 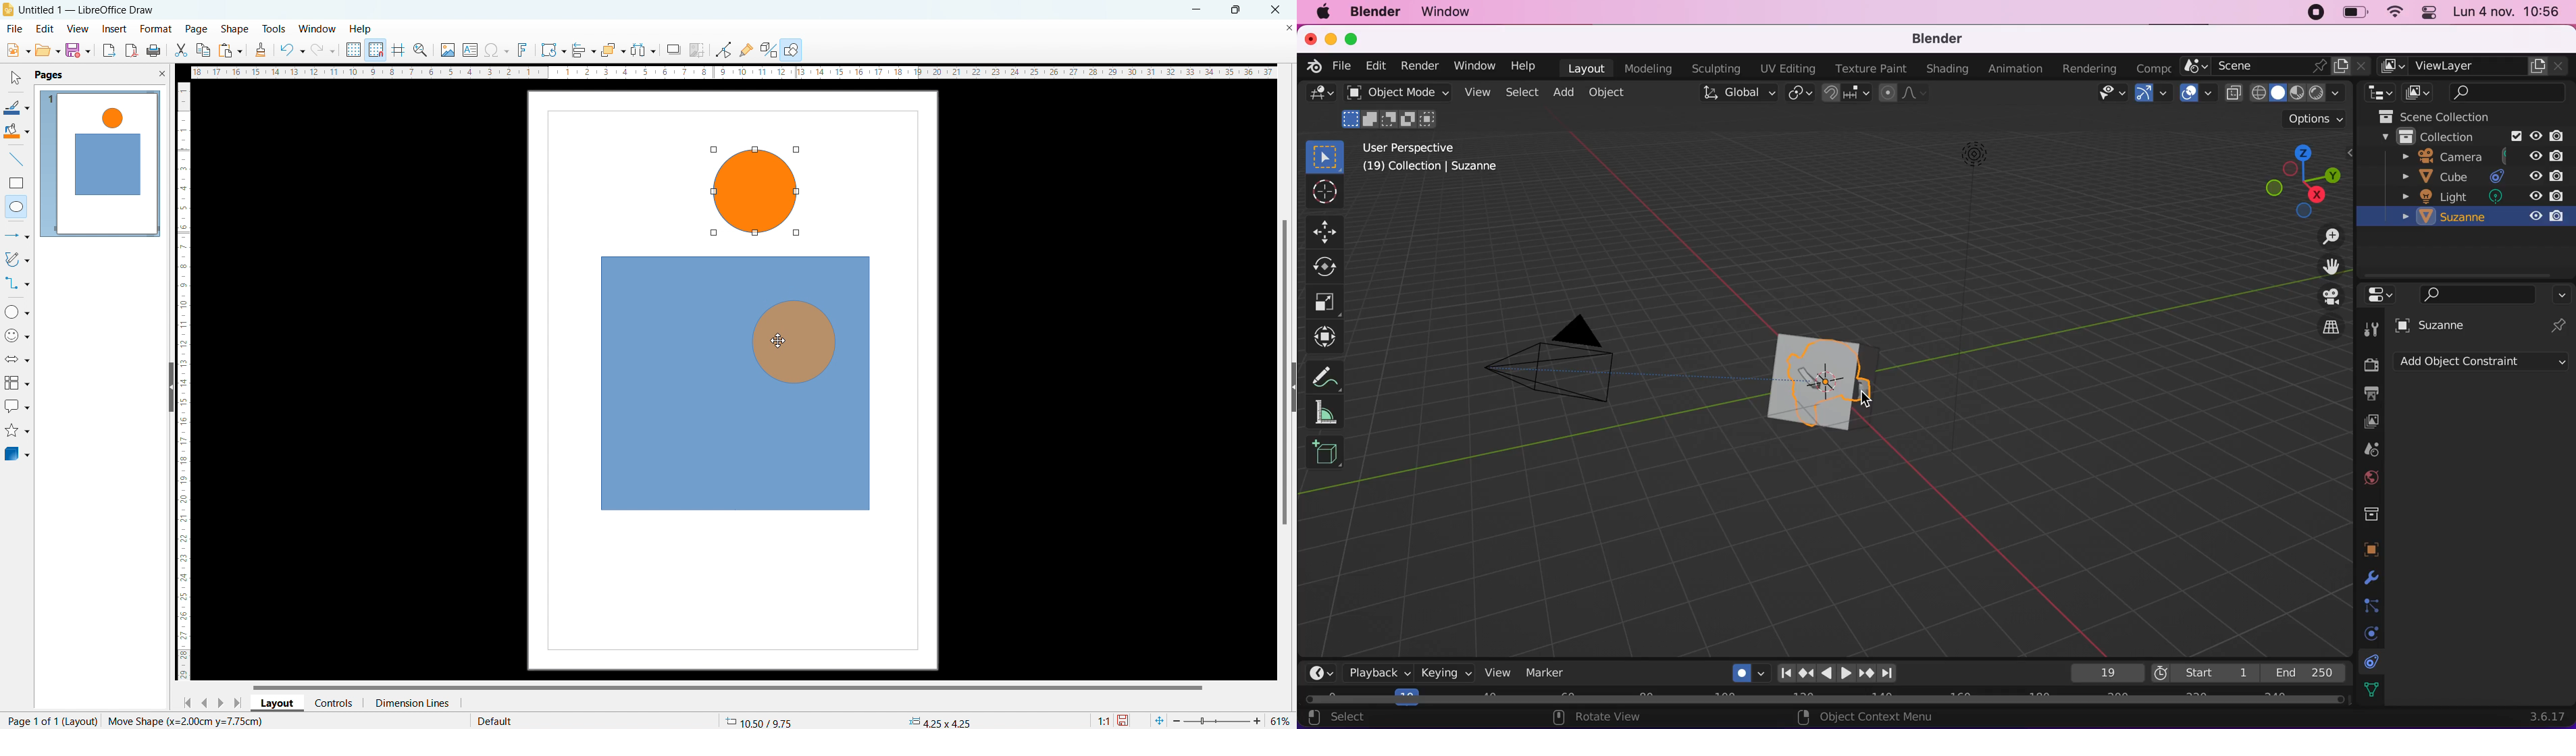 What do you see at coordinates (18, 383) in the screenshot?
I see `flowchart` at bounding box center [18, 383].